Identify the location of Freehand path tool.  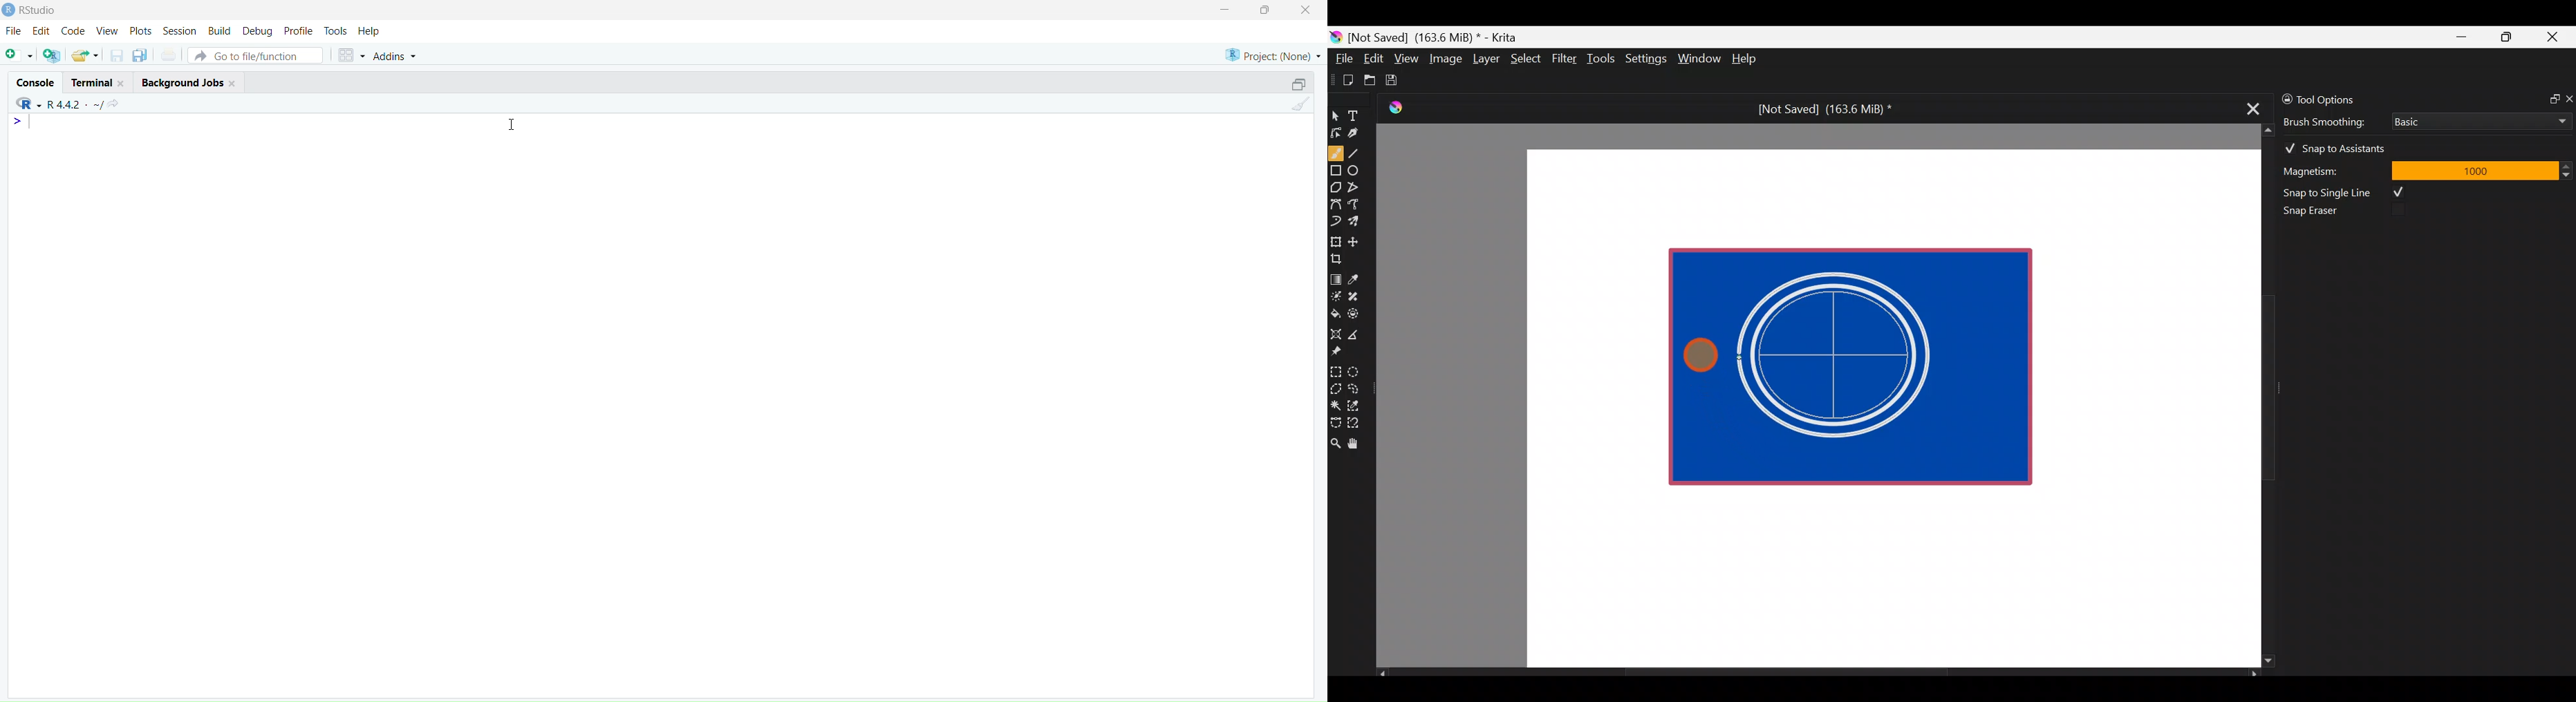
(1360, 205).